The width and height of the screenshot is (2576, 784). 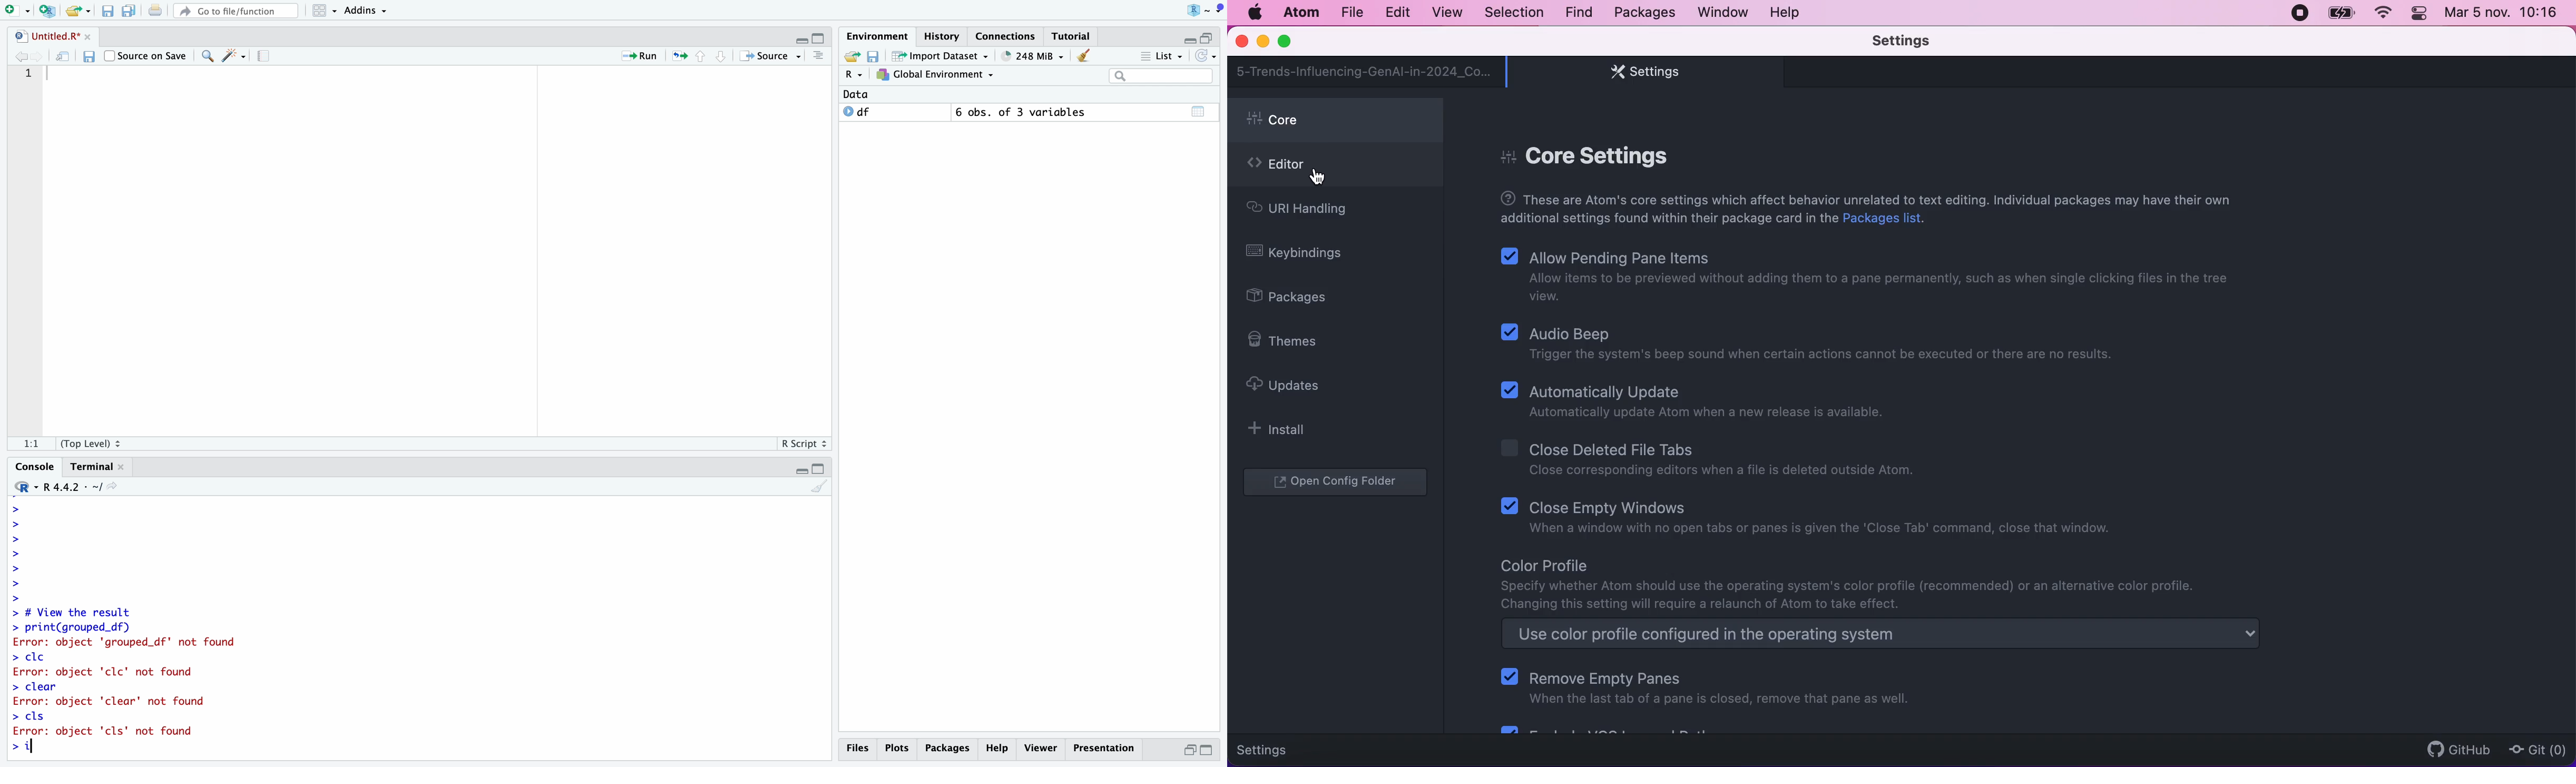 What do you see at coordinates (2503, 15) in the screenshot?
I see `time and date` at bounding box center [2503, 15].